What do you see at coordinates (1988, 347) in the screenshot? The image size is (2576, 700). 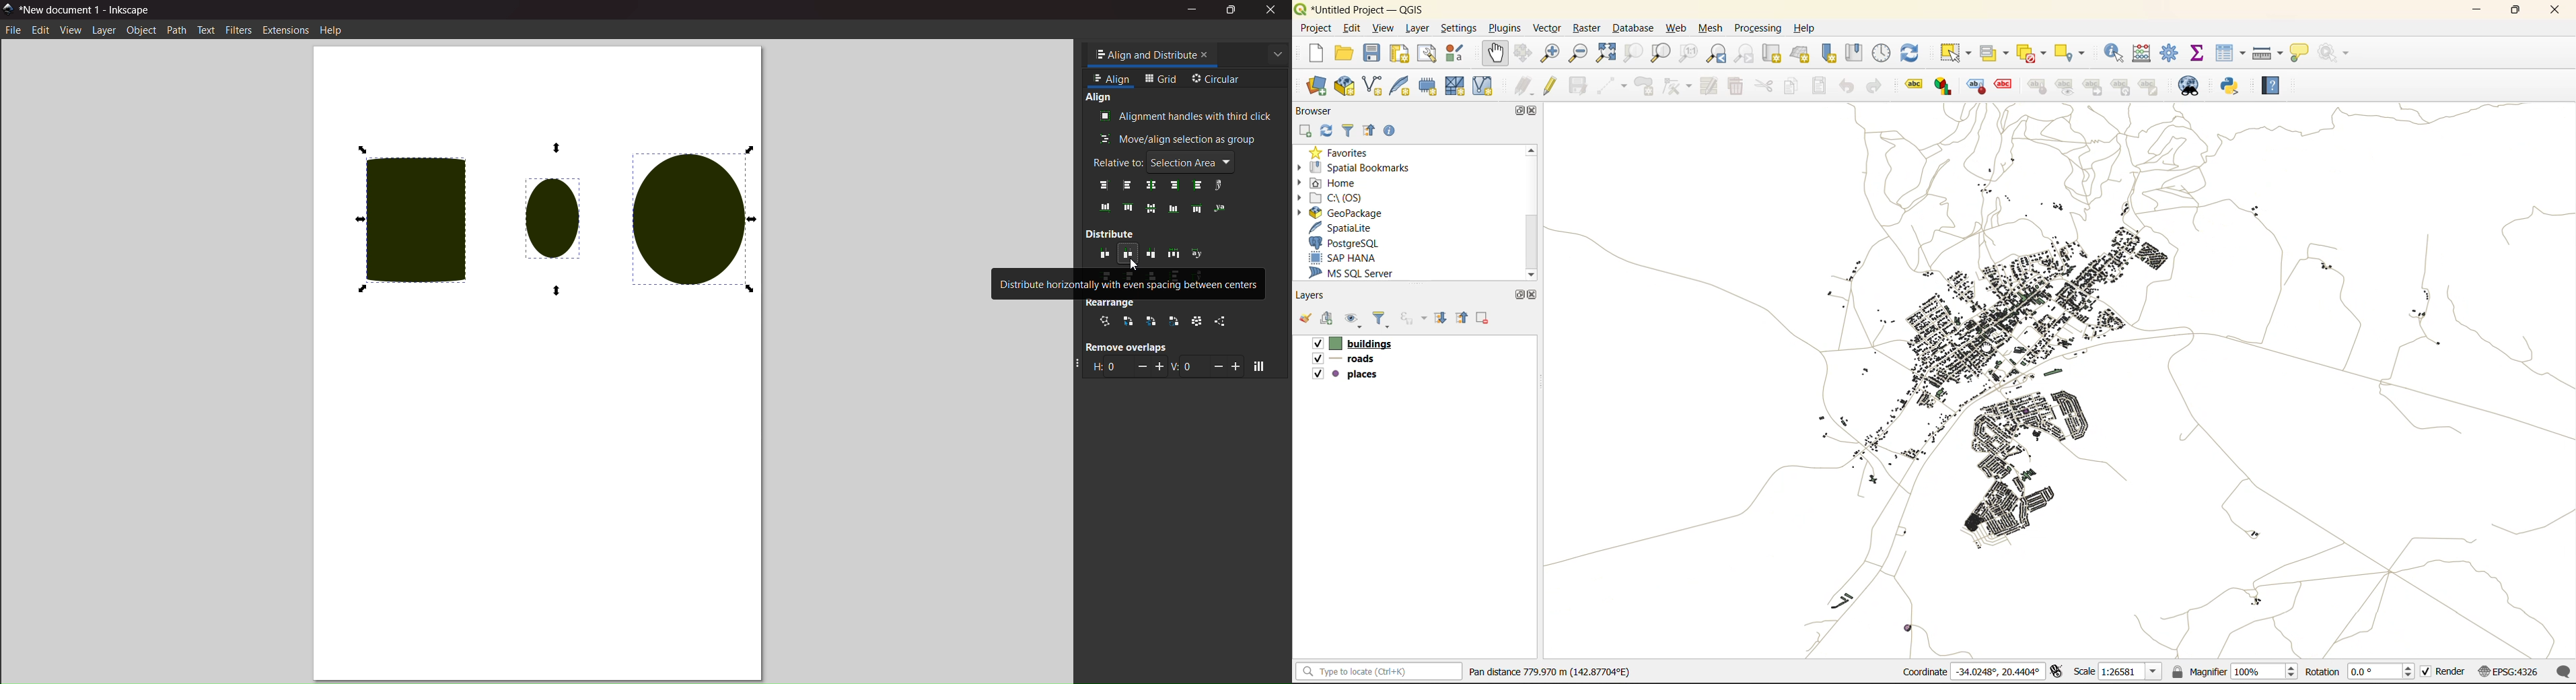 I see `Cursor` at bounding box center [1988, 347].